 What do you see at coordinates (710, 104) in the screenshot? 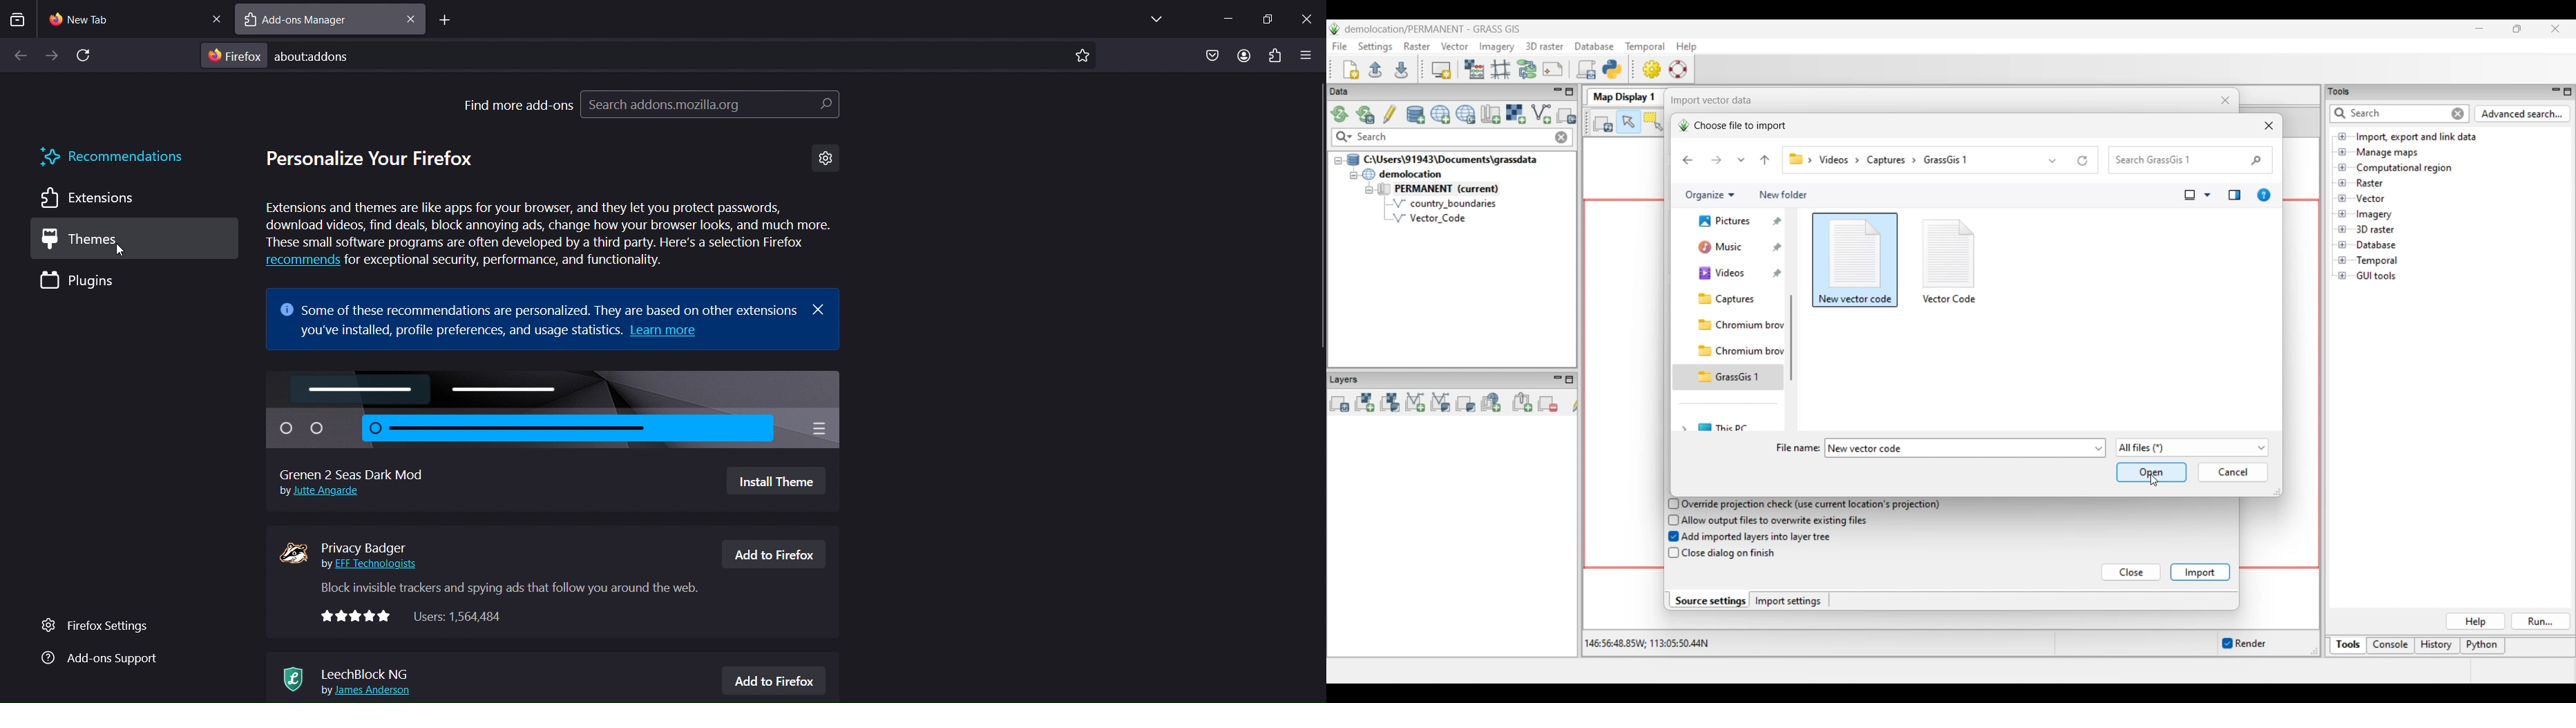
I see `search addons.mozilla.org` at bounding box center [710, 104].